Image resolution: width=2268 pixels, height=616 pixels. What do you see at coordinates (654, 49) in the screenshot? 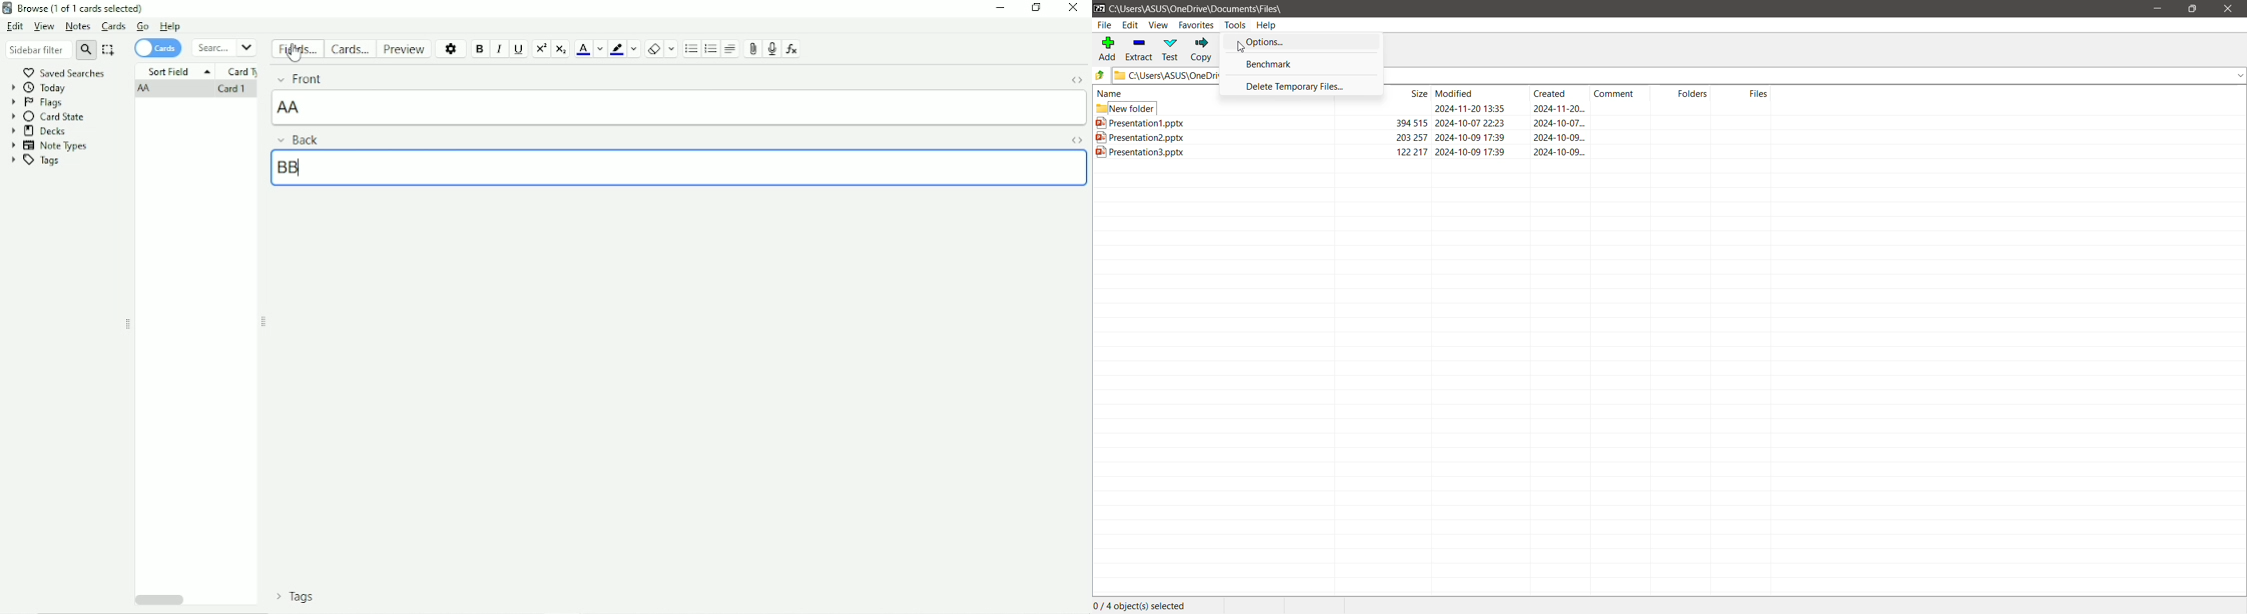
I see `Remove formatting` at bounding box center [654, 49].